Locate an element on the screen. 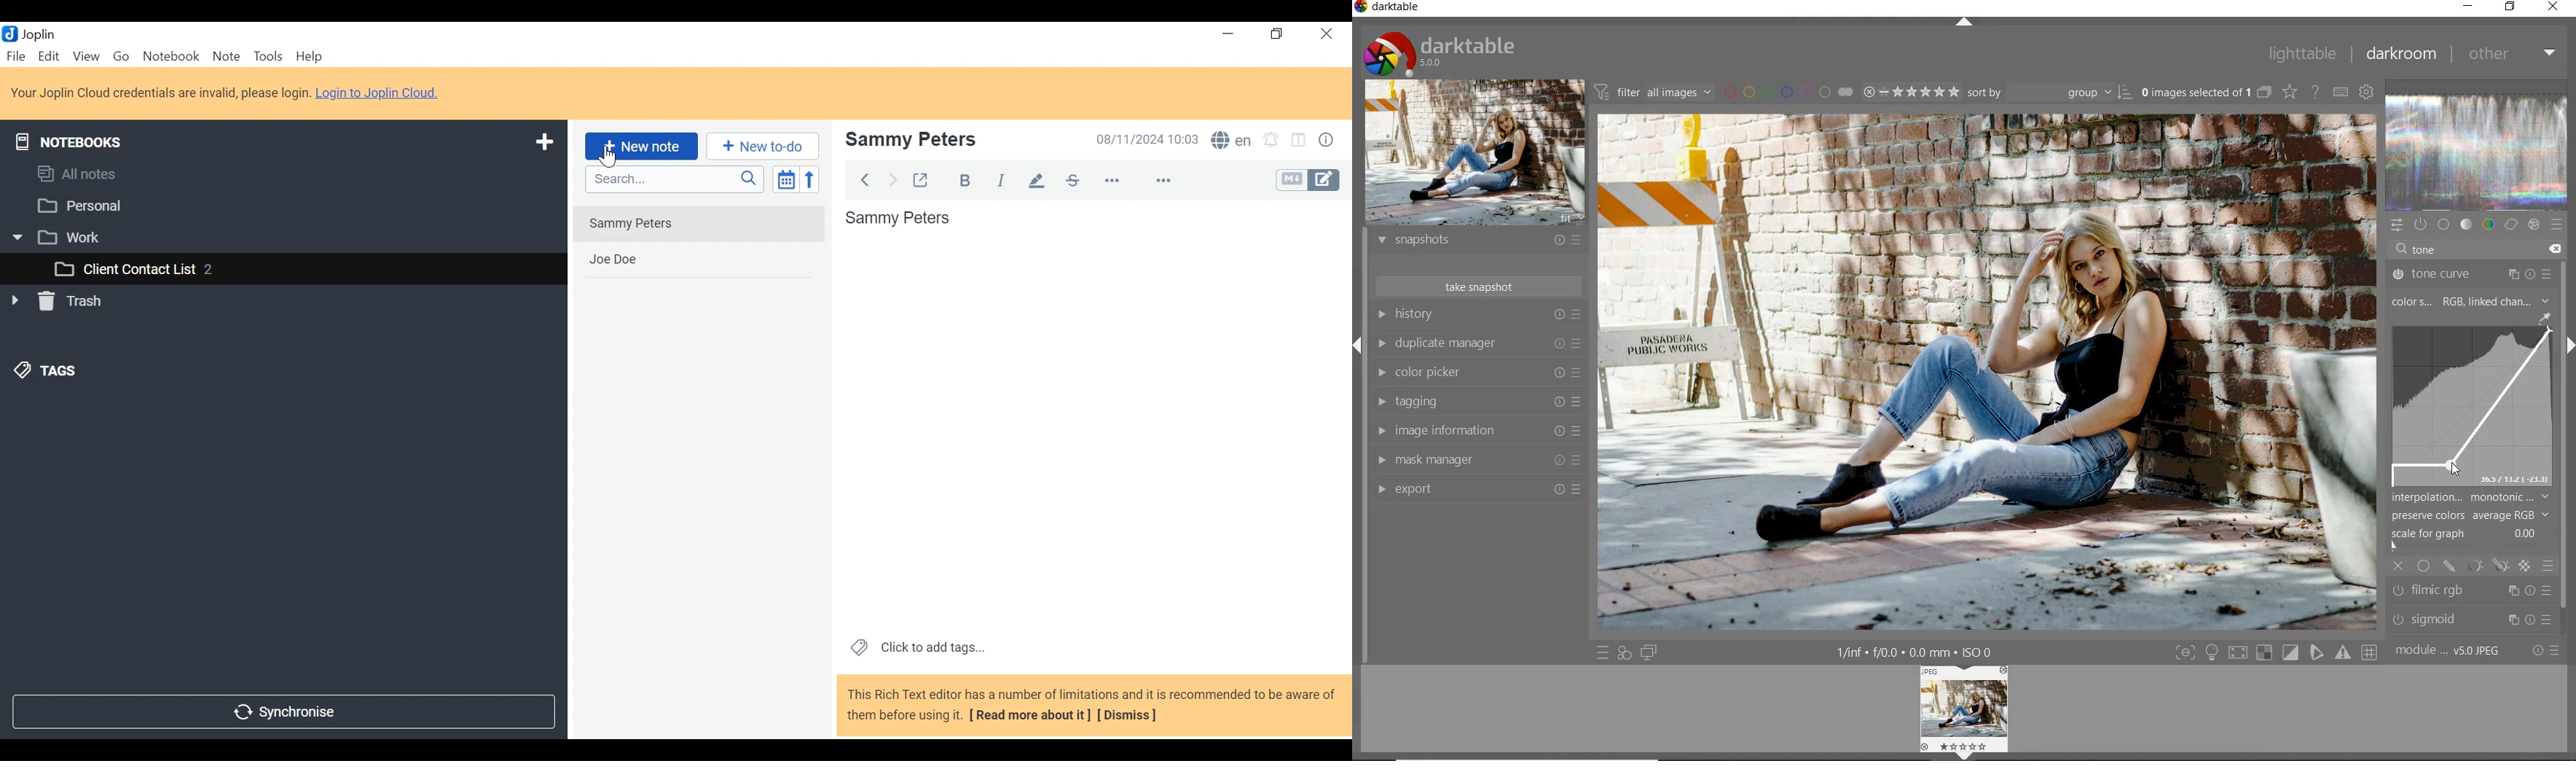 This screenshot has height=784, width=2576. other display information is located at coordinates (1917, 652).